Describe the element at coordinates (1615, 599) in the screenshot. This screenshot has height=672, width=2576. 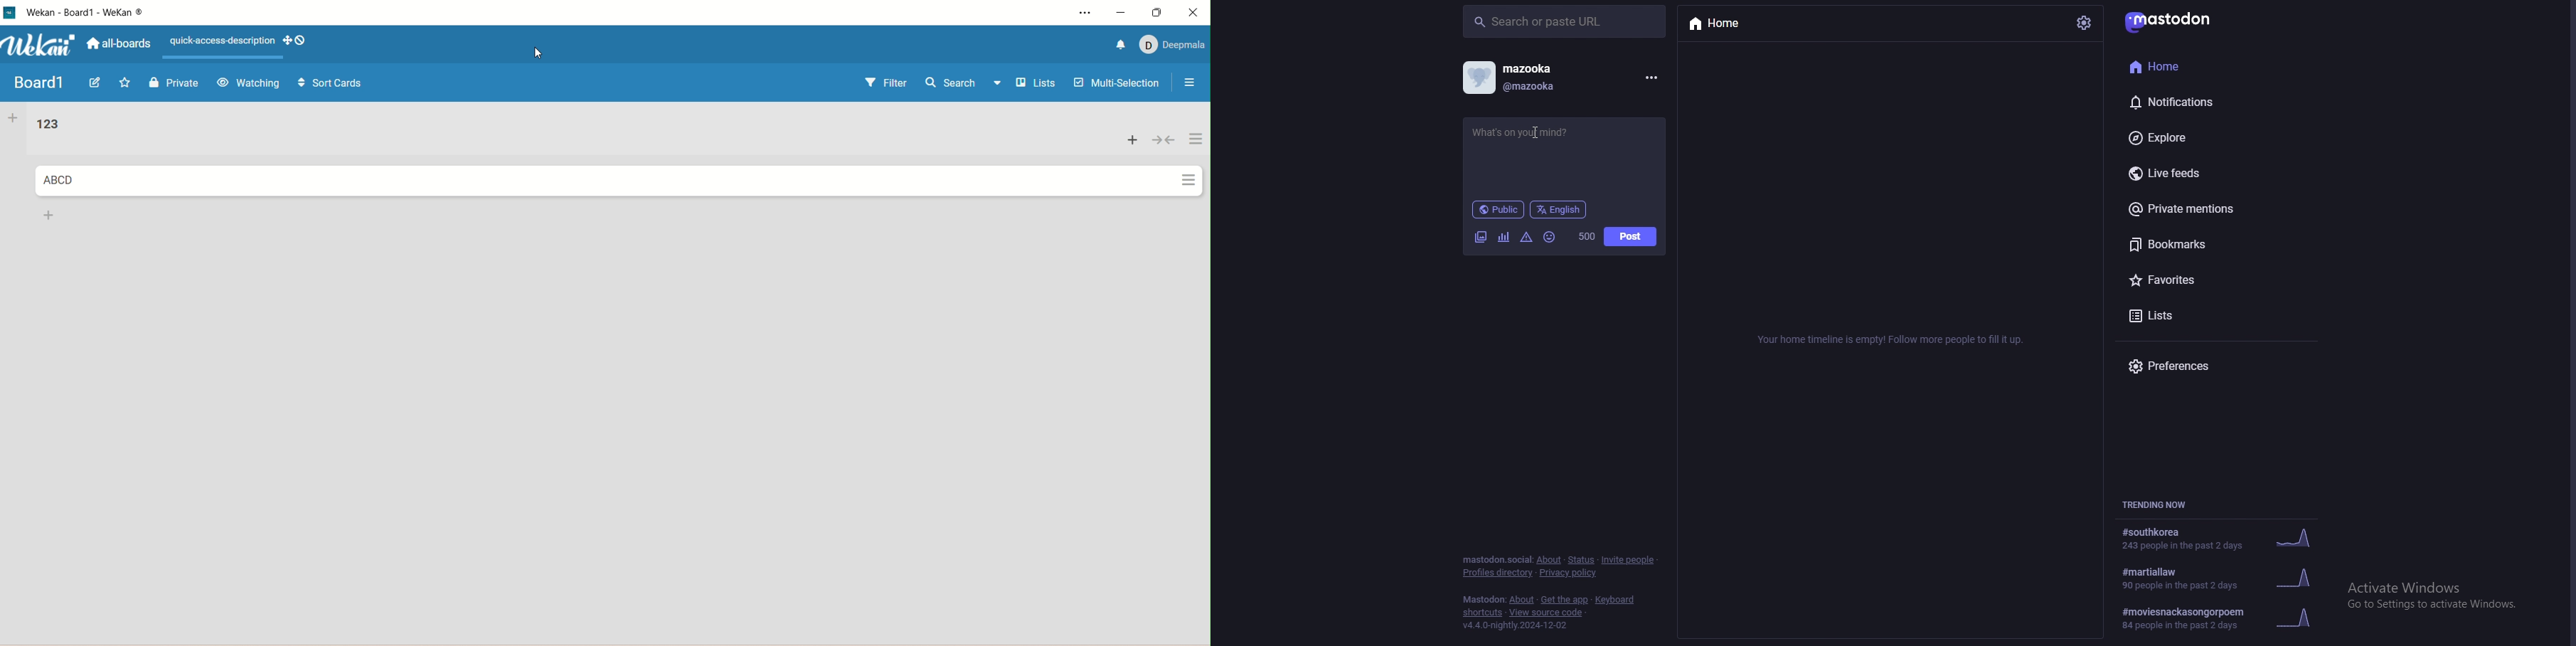
I see `keyboard` at that location.